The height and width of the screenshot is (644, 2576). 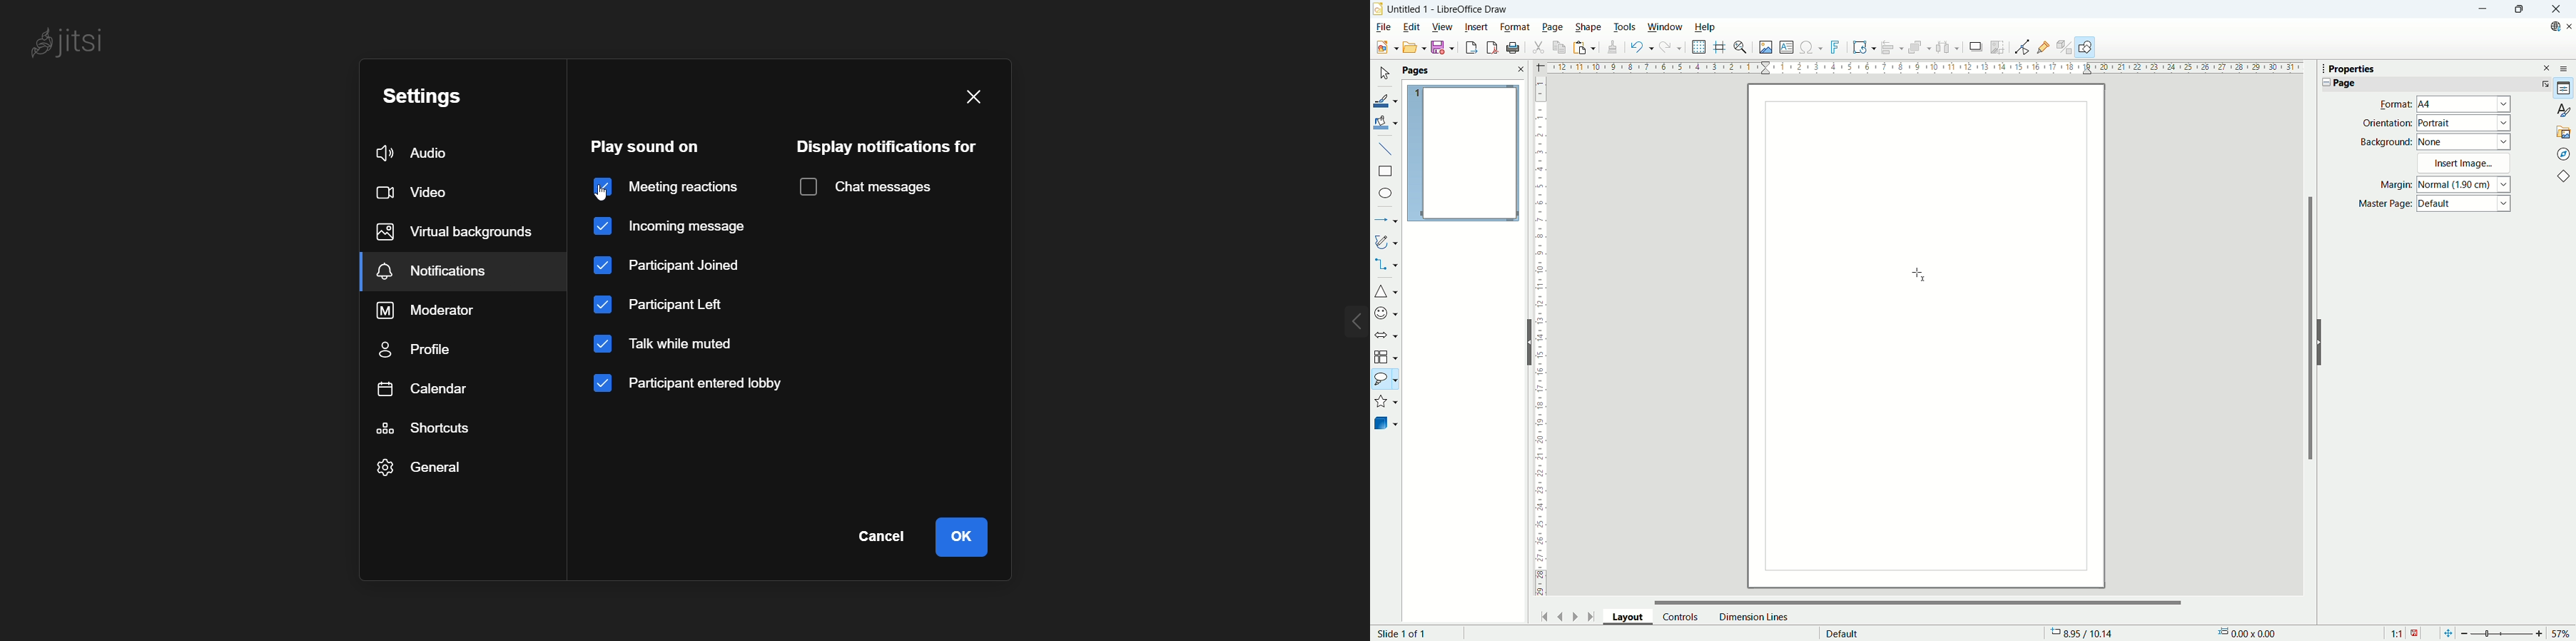 I want to click on help, so click(x=1704, y=27).